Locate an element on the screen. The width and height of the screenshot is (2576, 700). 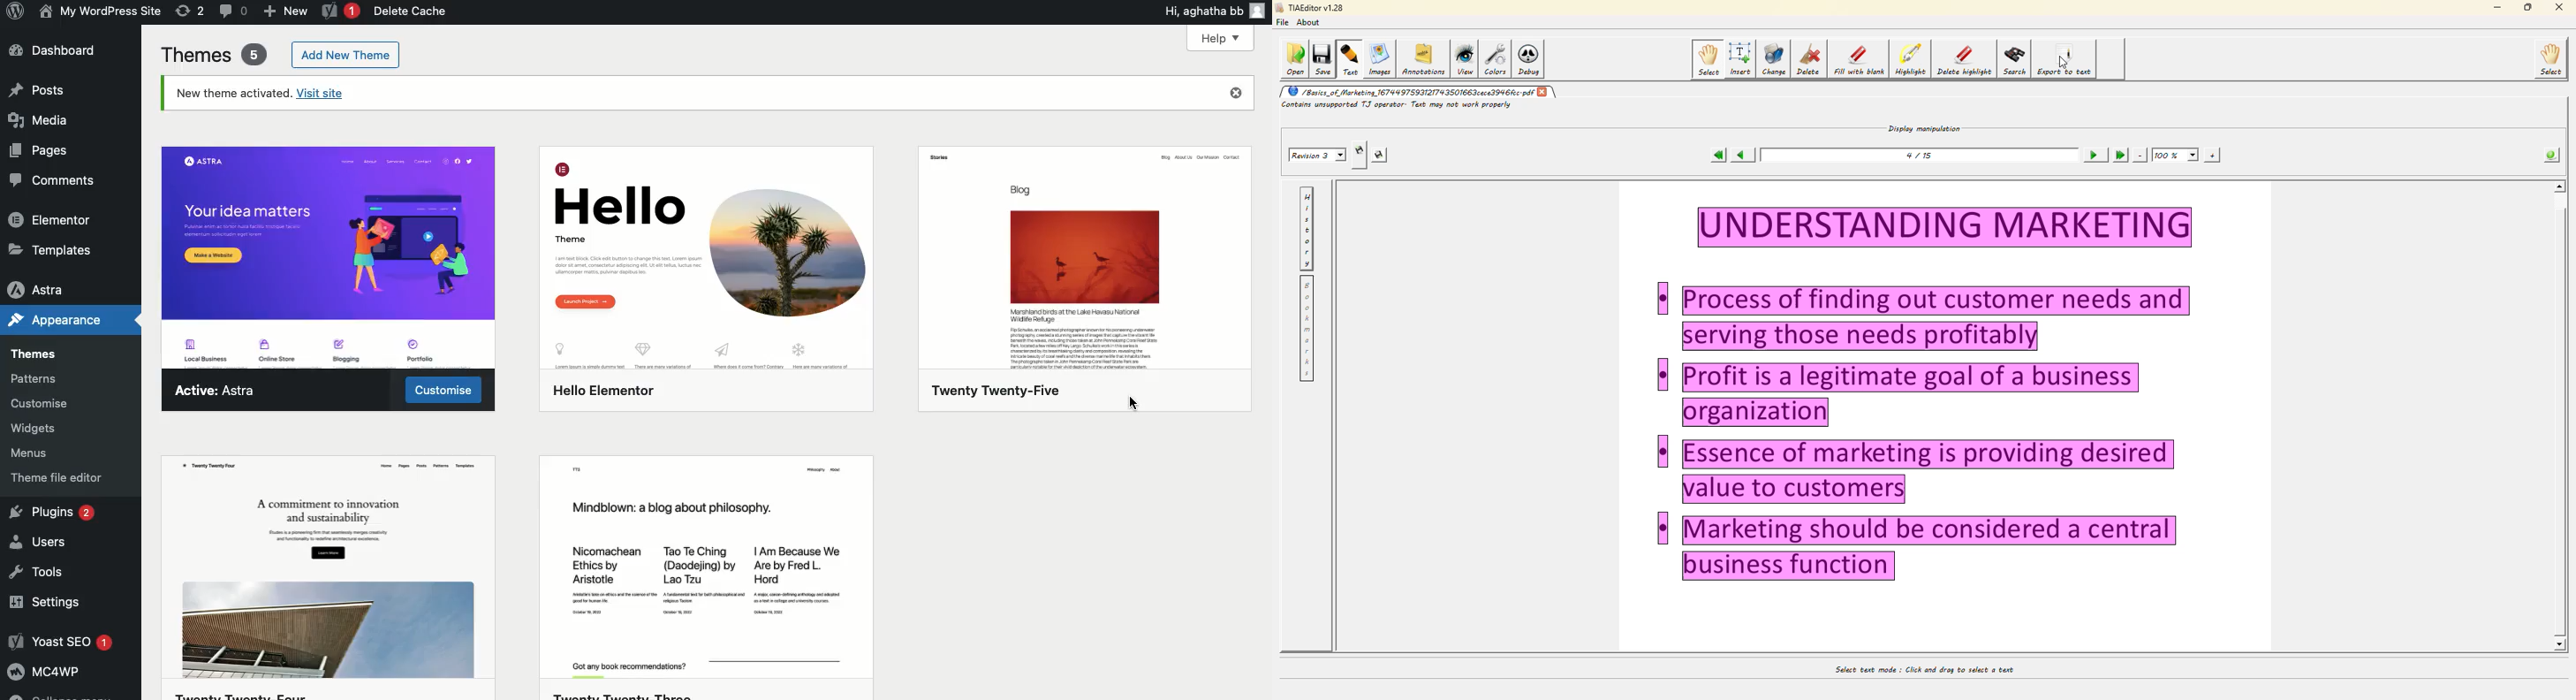
Installed and activated theme is located at coordinates (330, 257).